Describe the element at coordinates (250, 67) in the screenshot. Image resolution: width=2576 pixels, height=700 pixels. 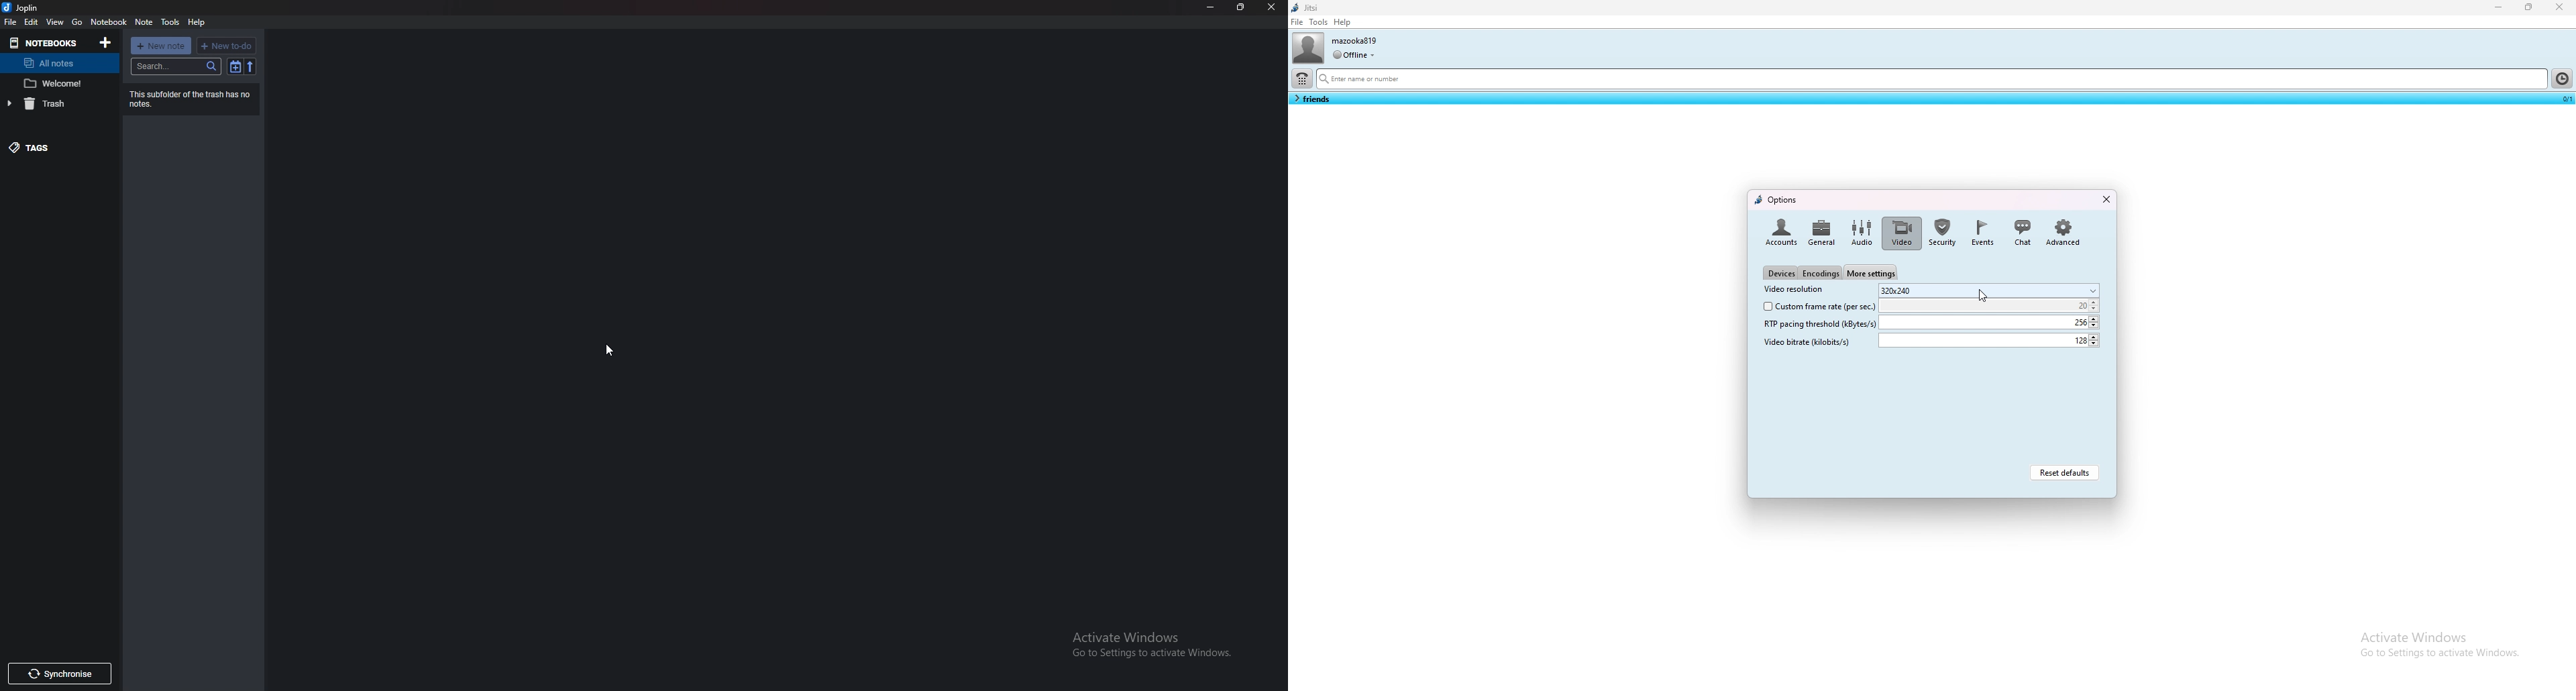
I see `Reverse sort order` at that location.